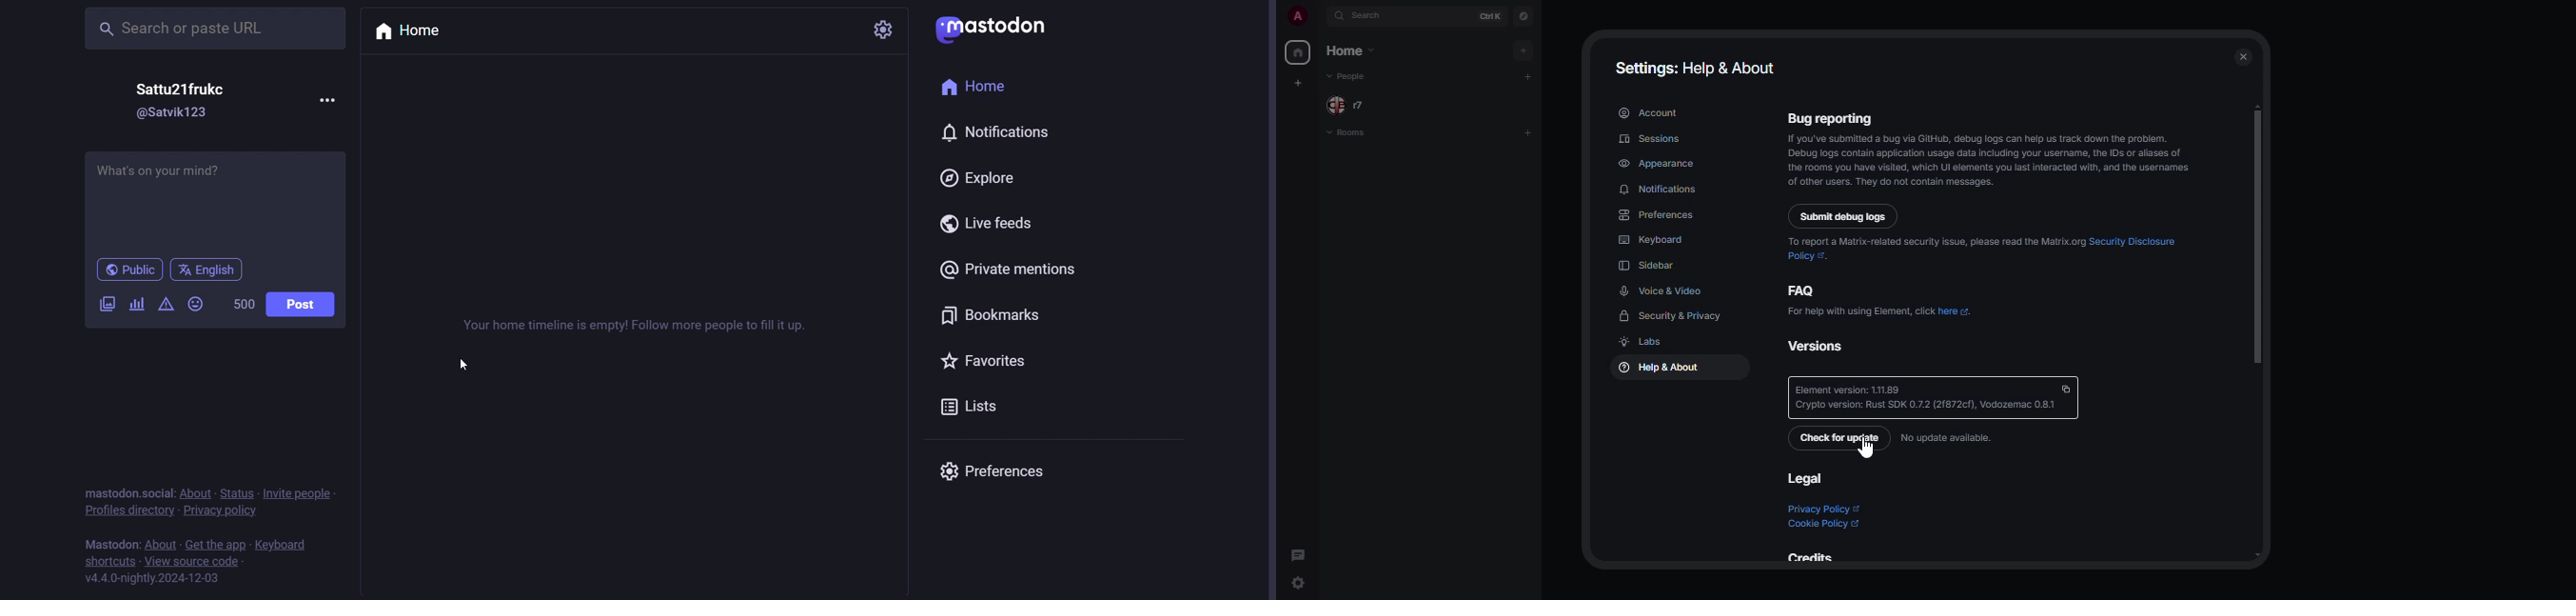 The width and height of the screenshot is (2576, 616). I want to click on preferences, so click(1007, 468).